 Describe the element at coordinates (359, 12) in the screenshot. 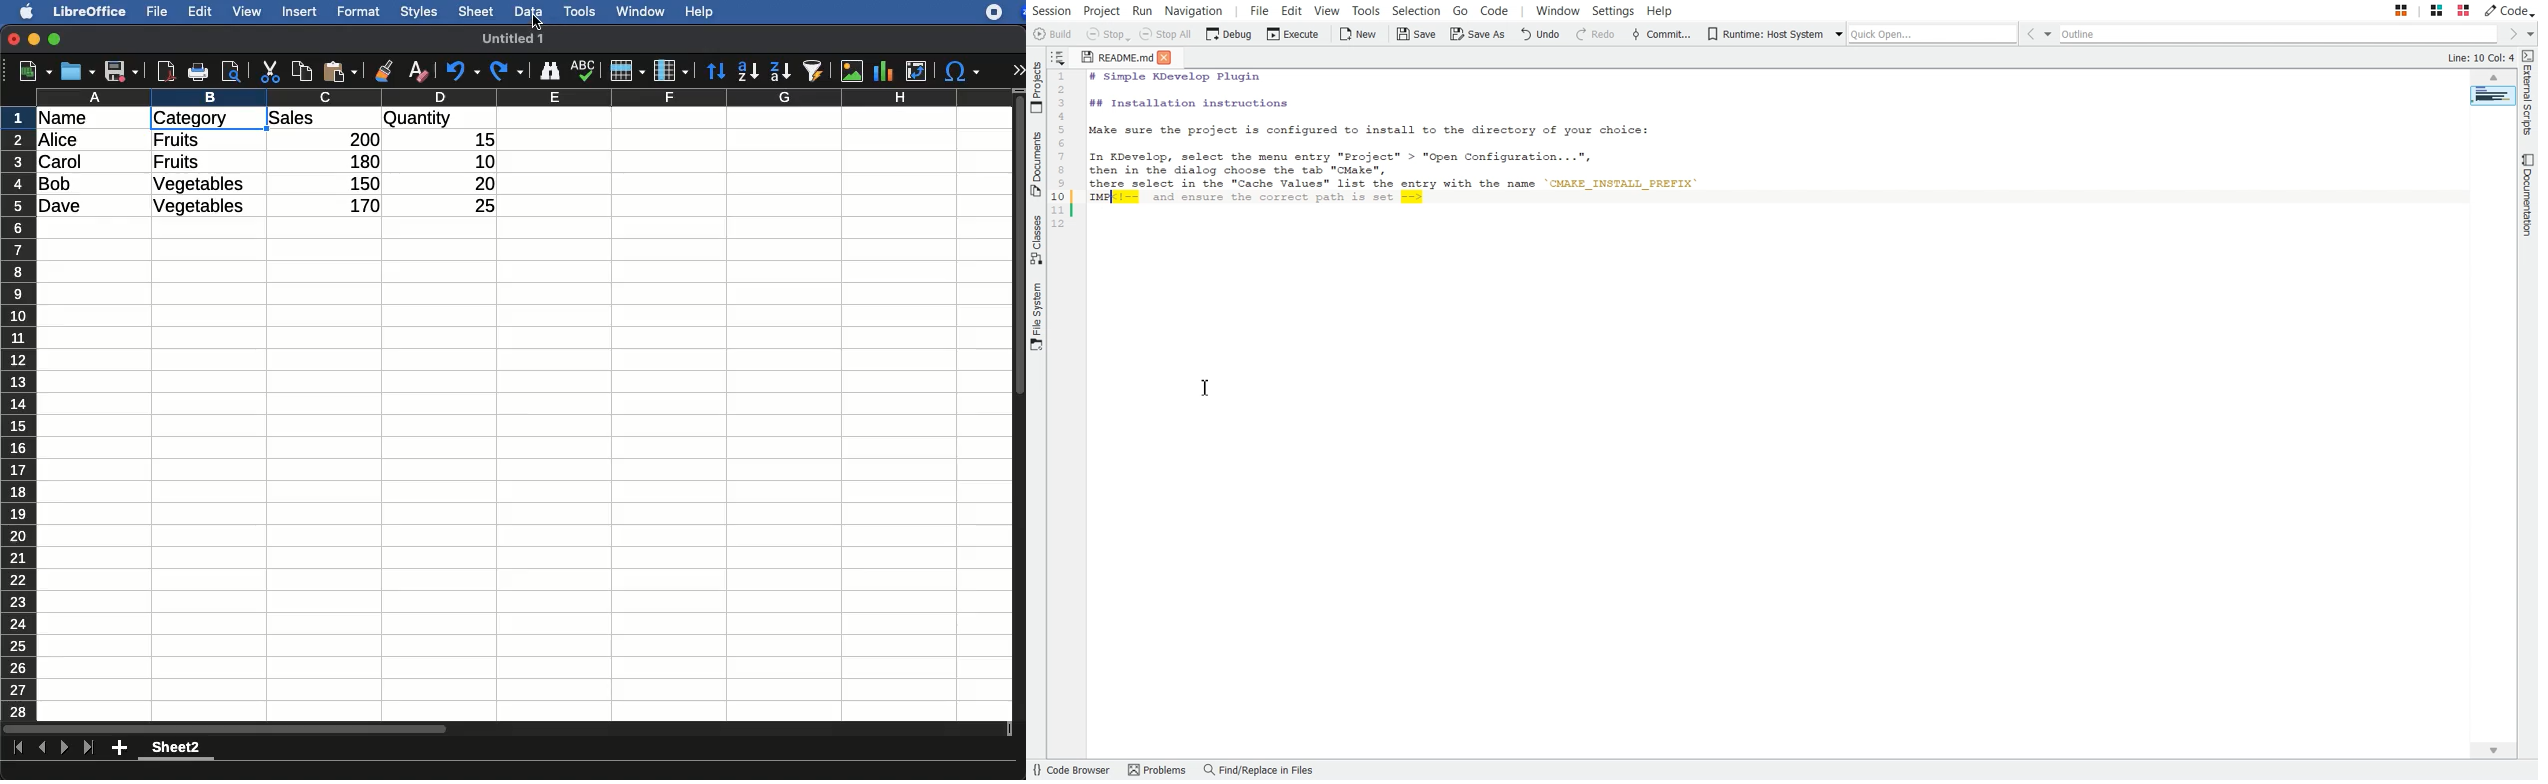

I see `format` at that location.